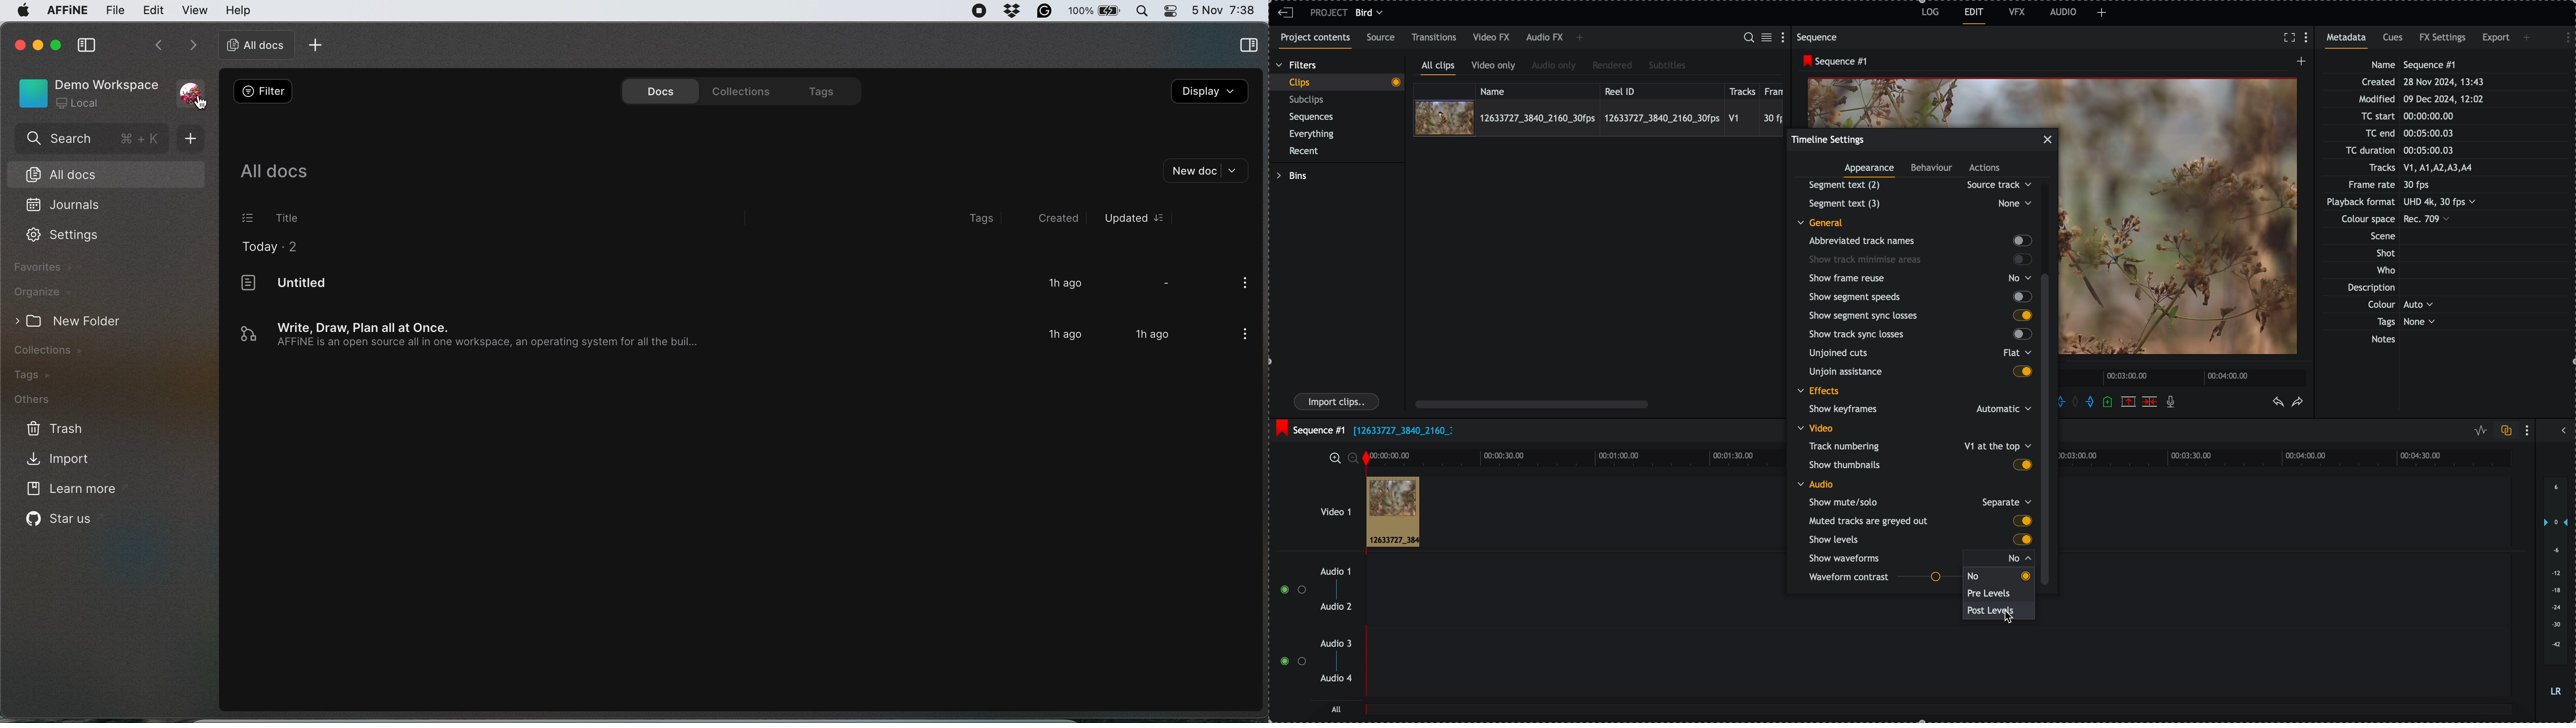 This screenshot has width=2576, height=728. What do you see at coordinates (2185, 377) in the screenshot?
I see `timeline` at bounding box center [2185, 377].